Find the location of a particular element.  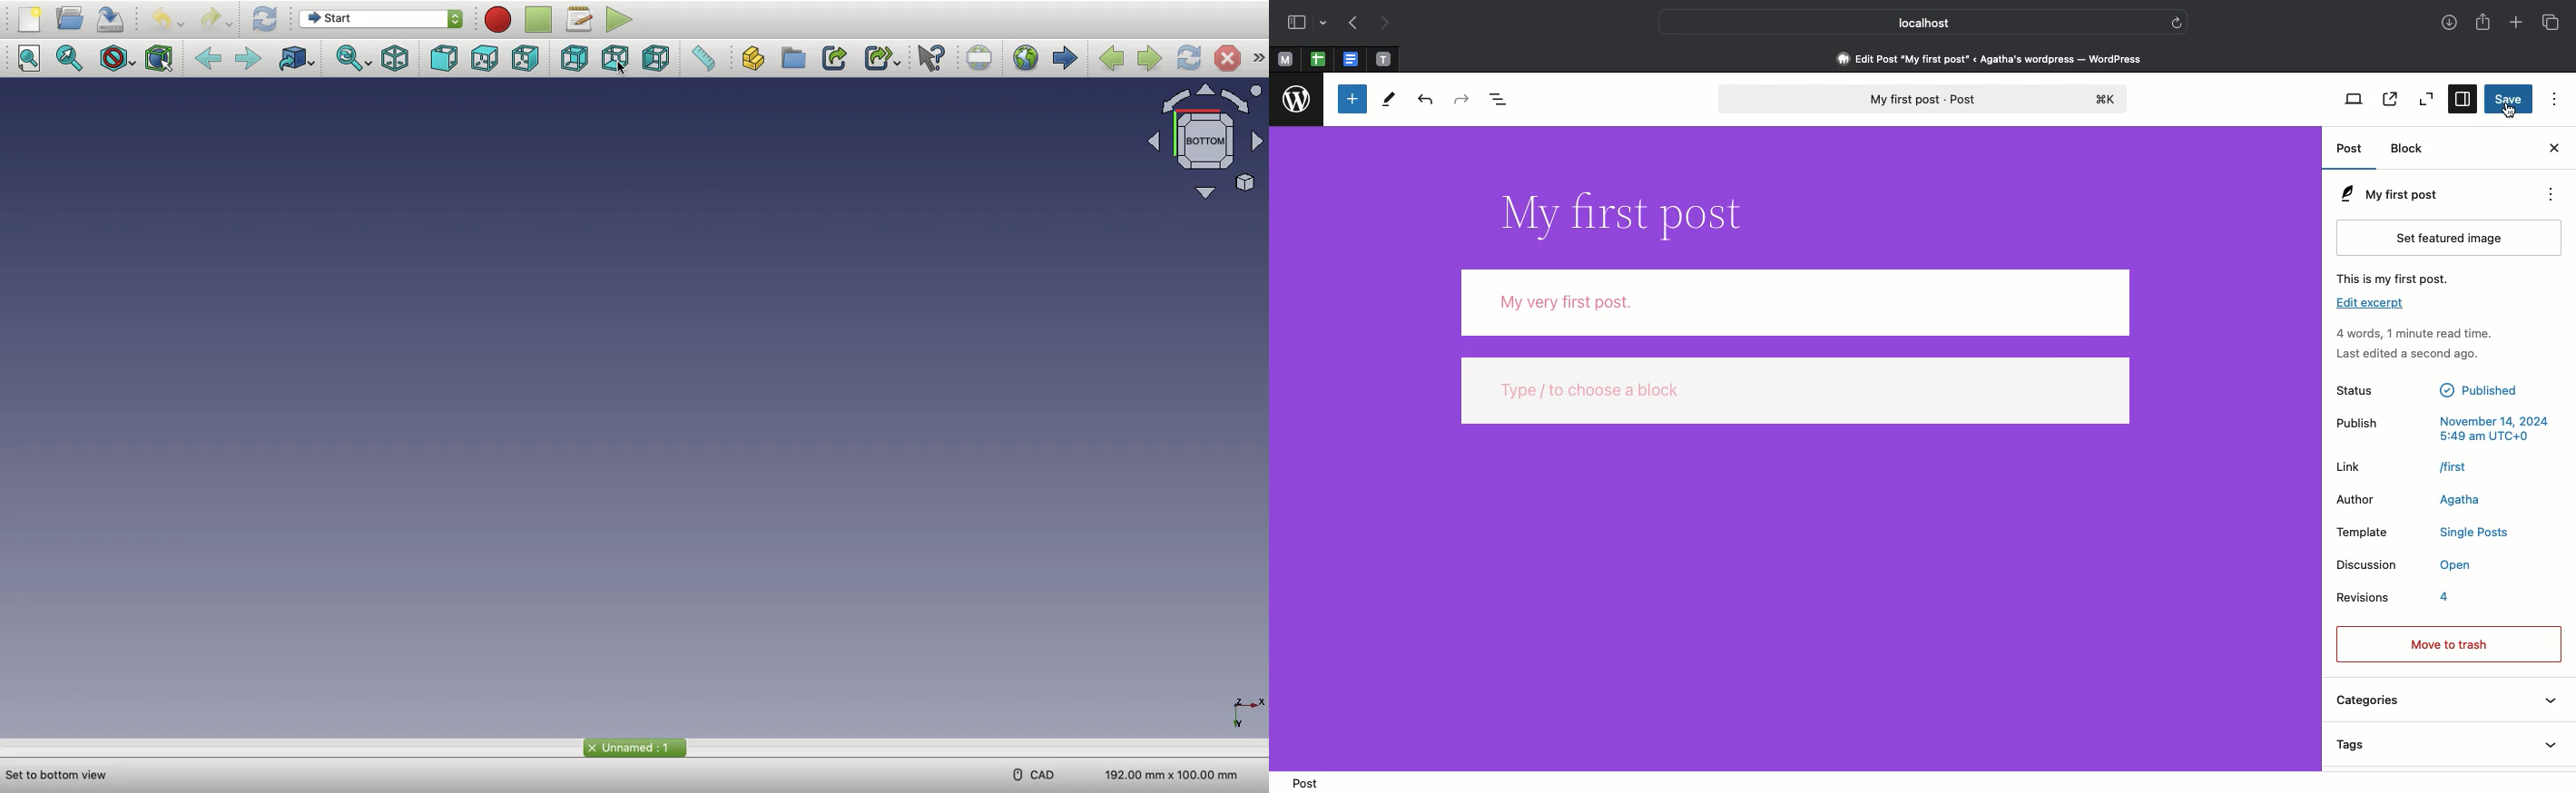

Fit selection is located at coordinates (71, 58).